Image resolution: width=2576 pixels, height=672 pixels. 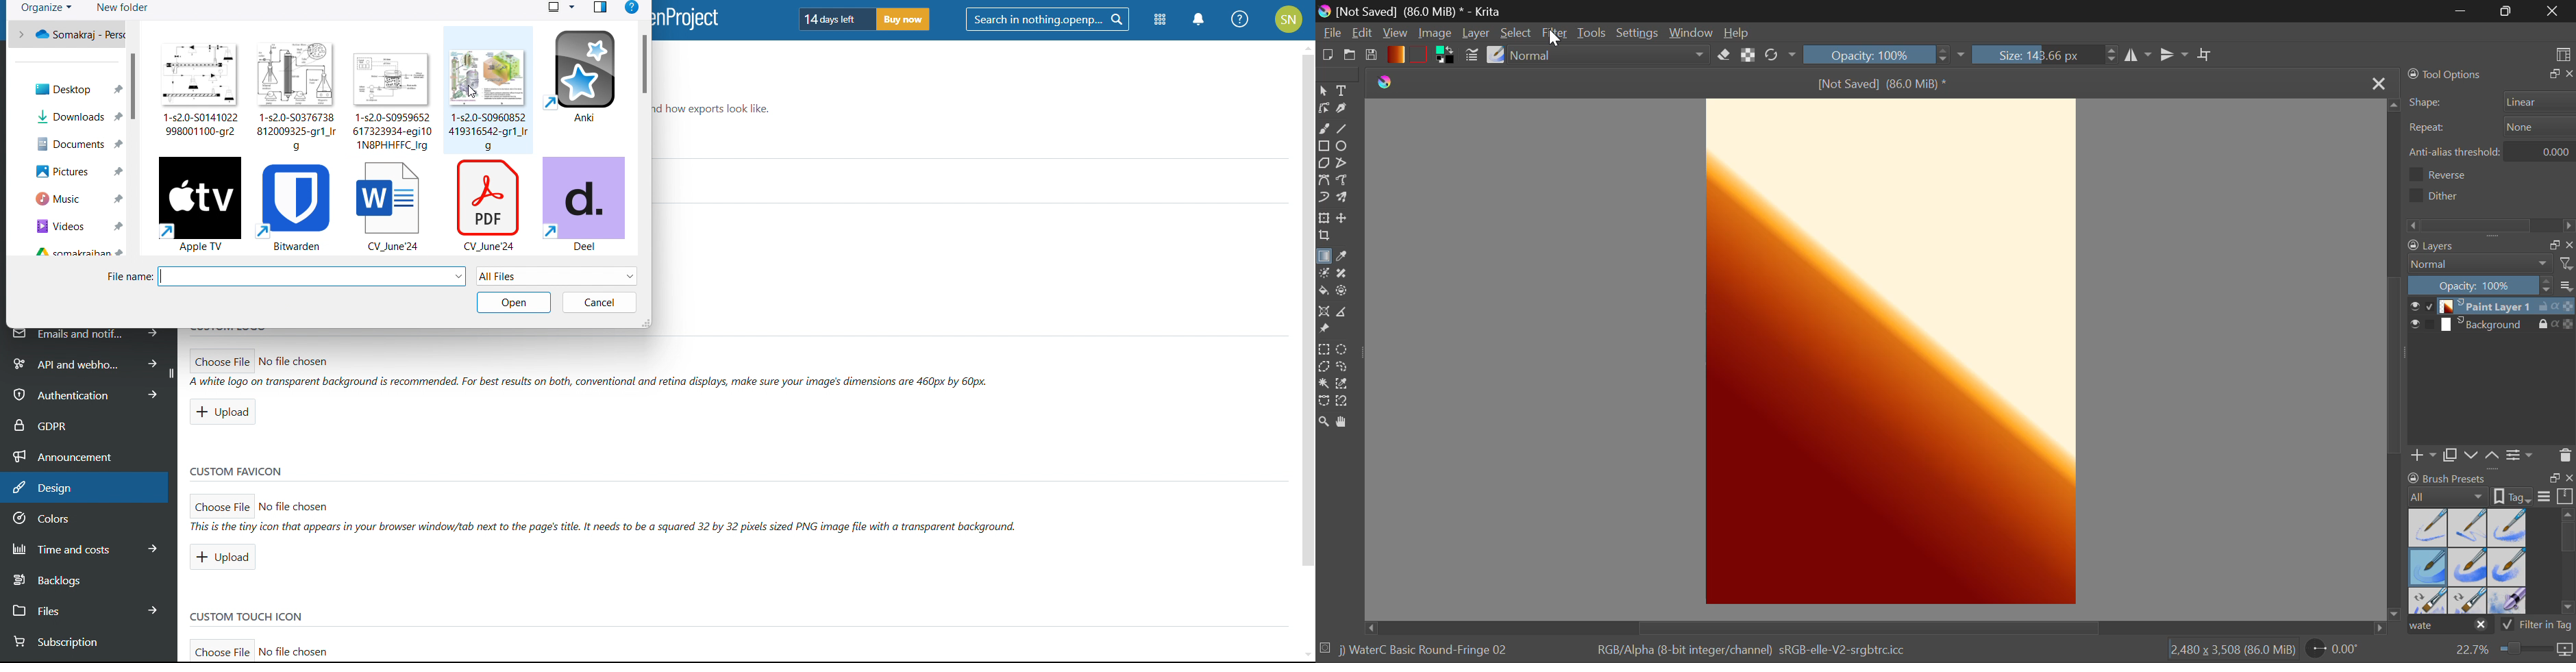 What do you see at coordinates (2553, 11) in the screenshot?
I see `Close` at bounding box center [2553, 11].